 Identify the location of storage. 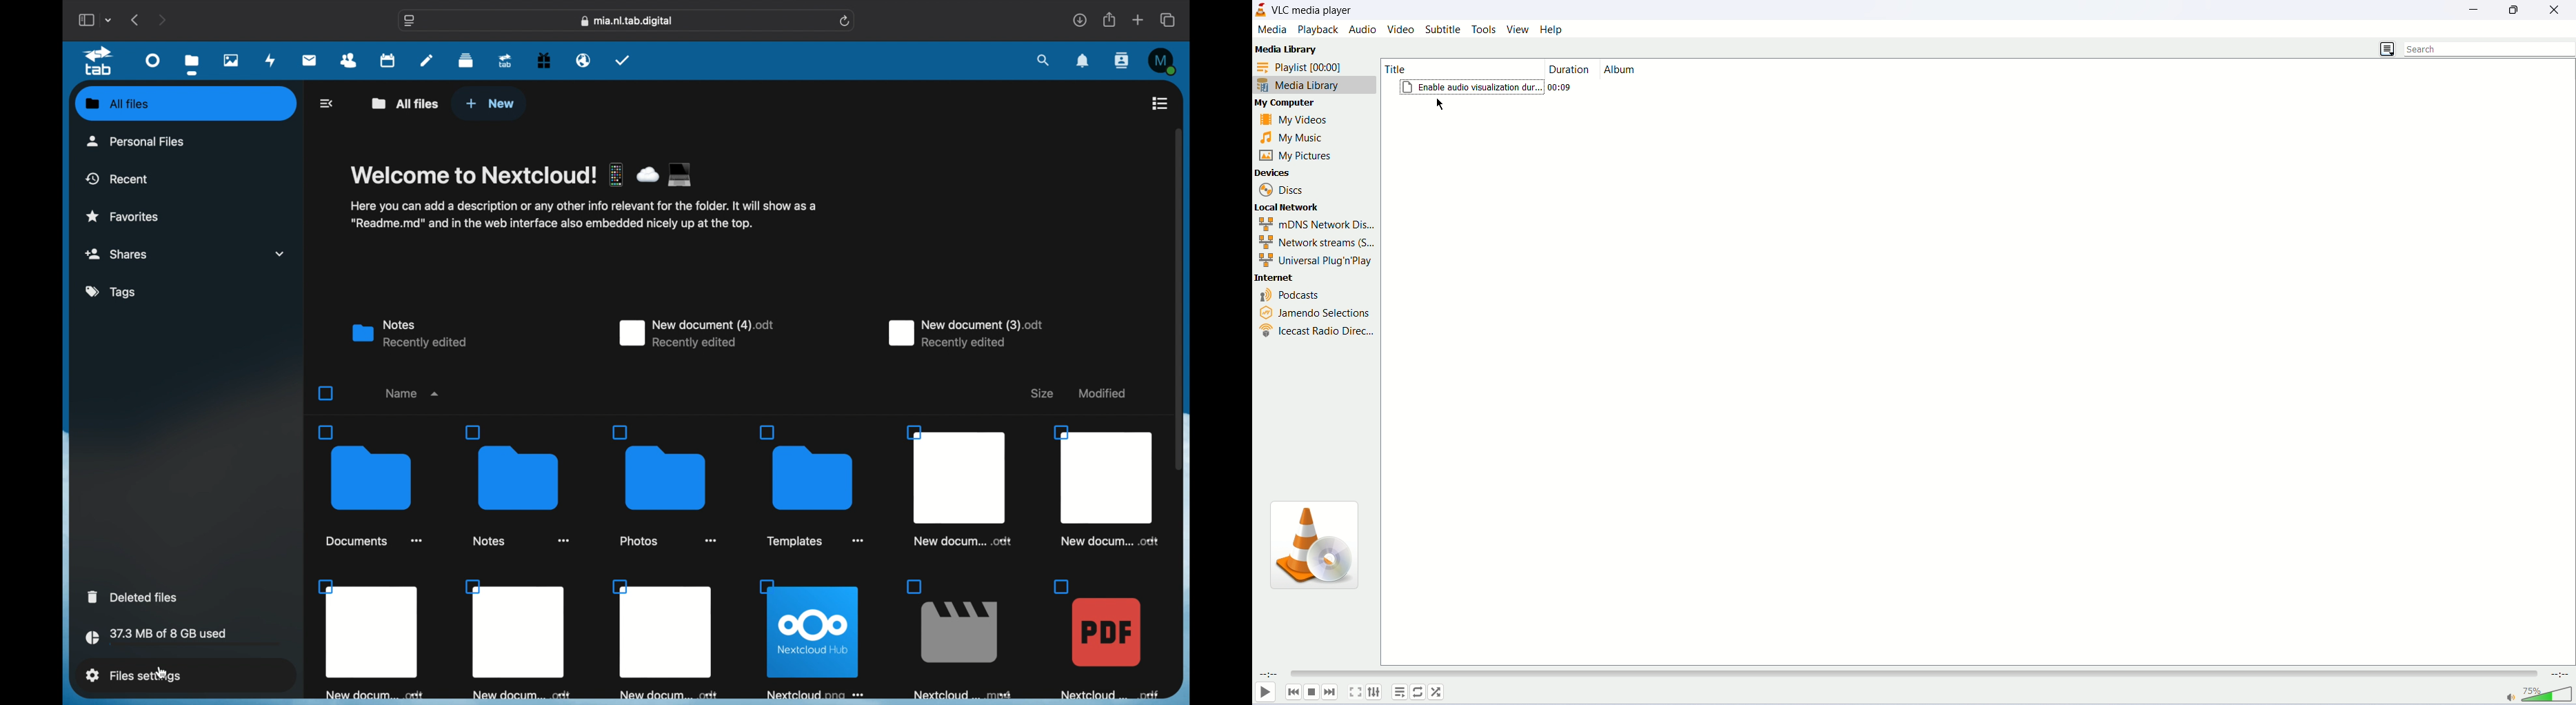
(183, 638).